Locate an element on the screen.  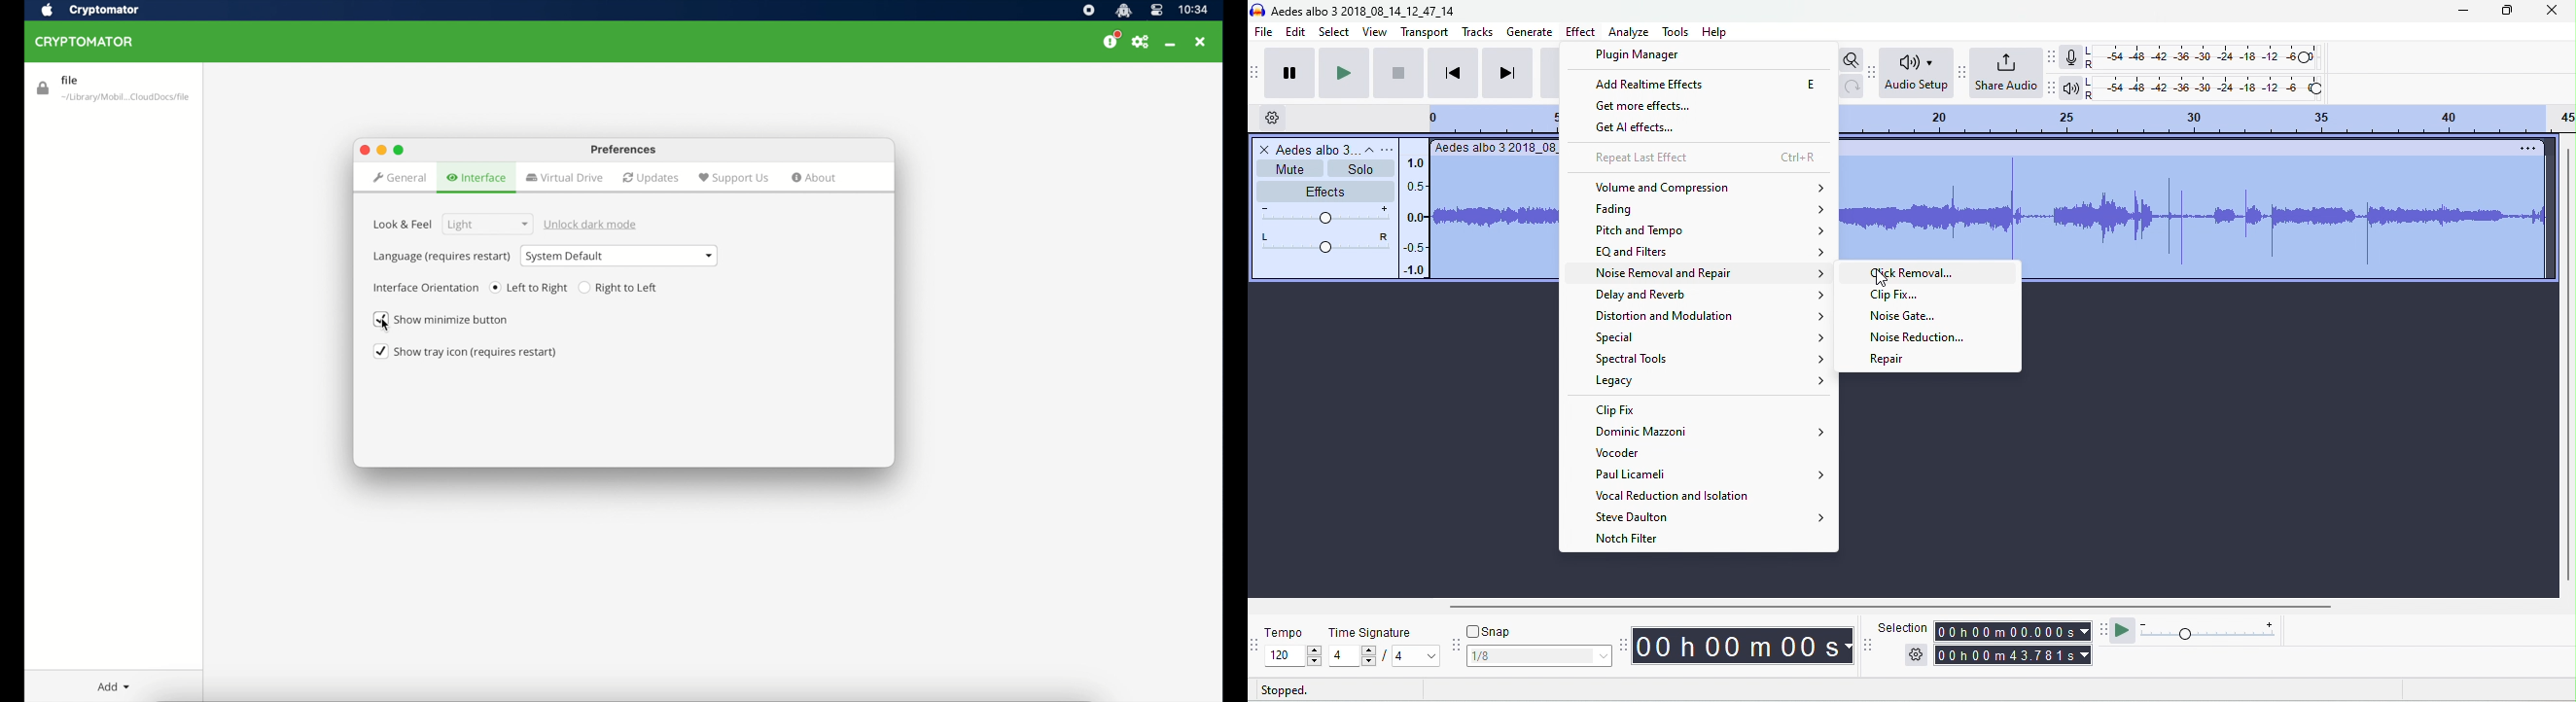
playback meter is located at coordinates (2072, 88).